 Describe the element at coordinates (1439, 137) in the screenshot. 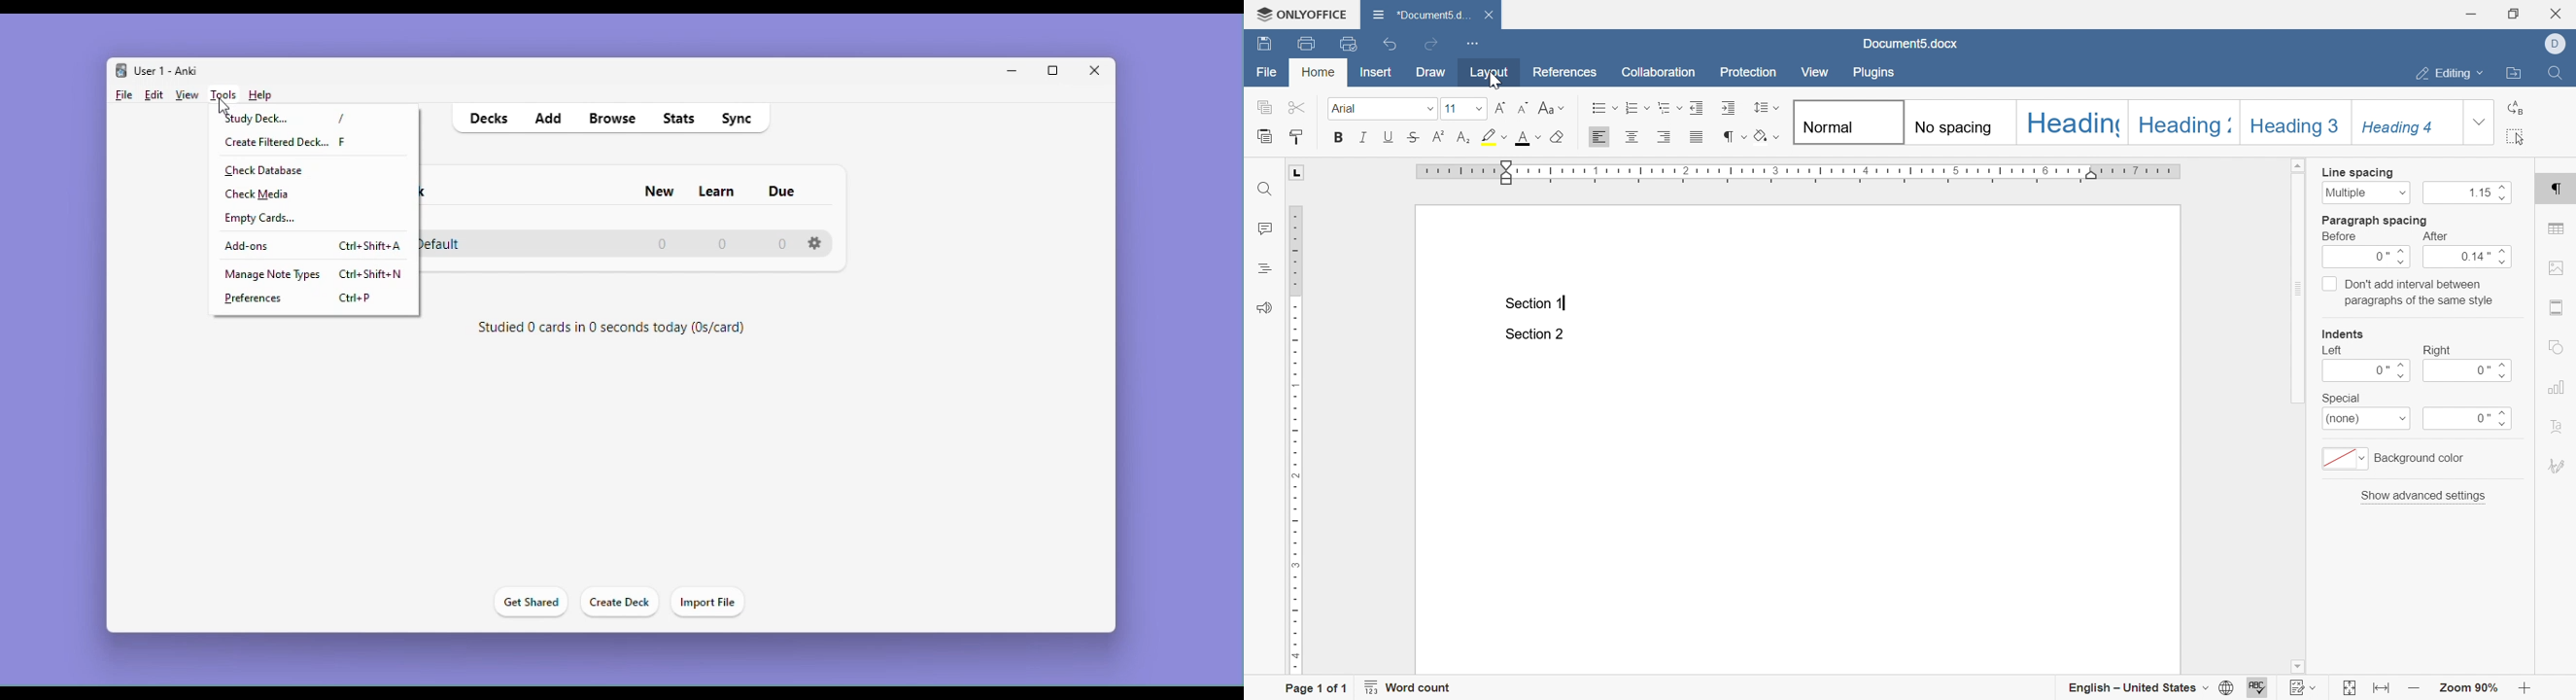

I see `superscript` at that location.